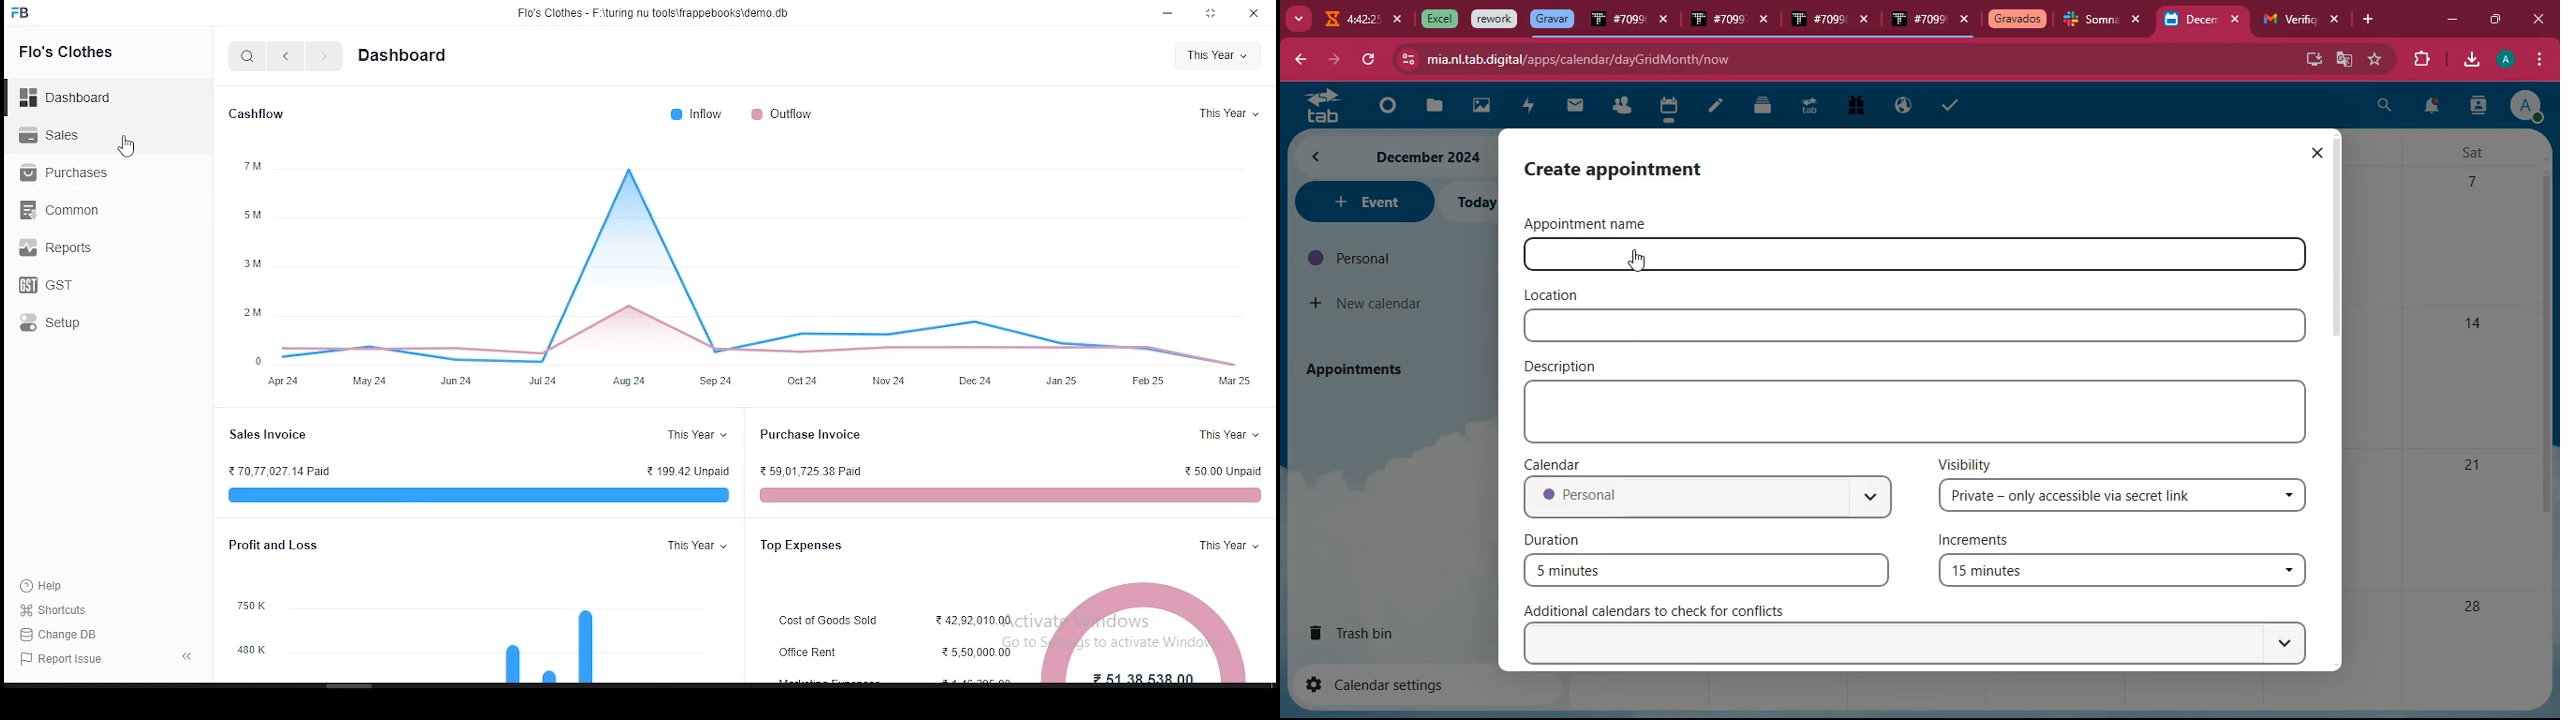 This screenshot has width=2576, height=728. I want to click on tab, so click(1618, 22).